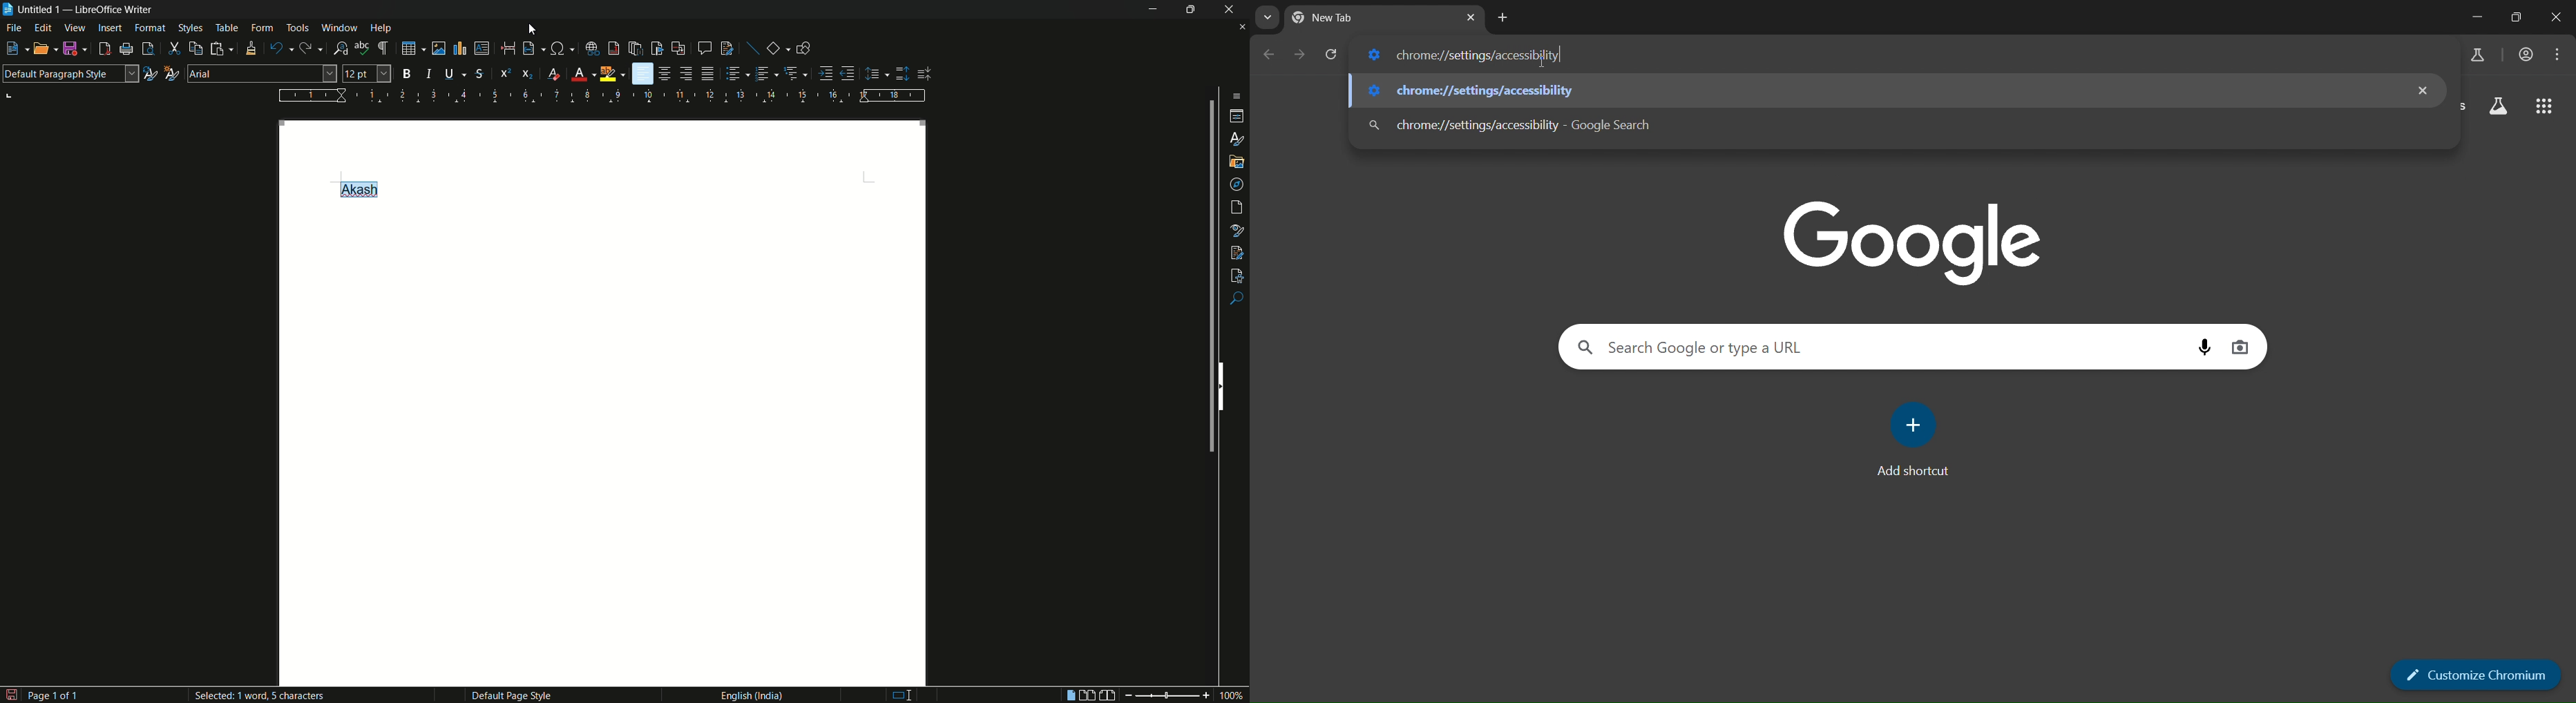 The width and height of the screenshot is (2576, 728). Describe the element at coordinates (75, 28) in the screenshot. I see `view menu` at that location.